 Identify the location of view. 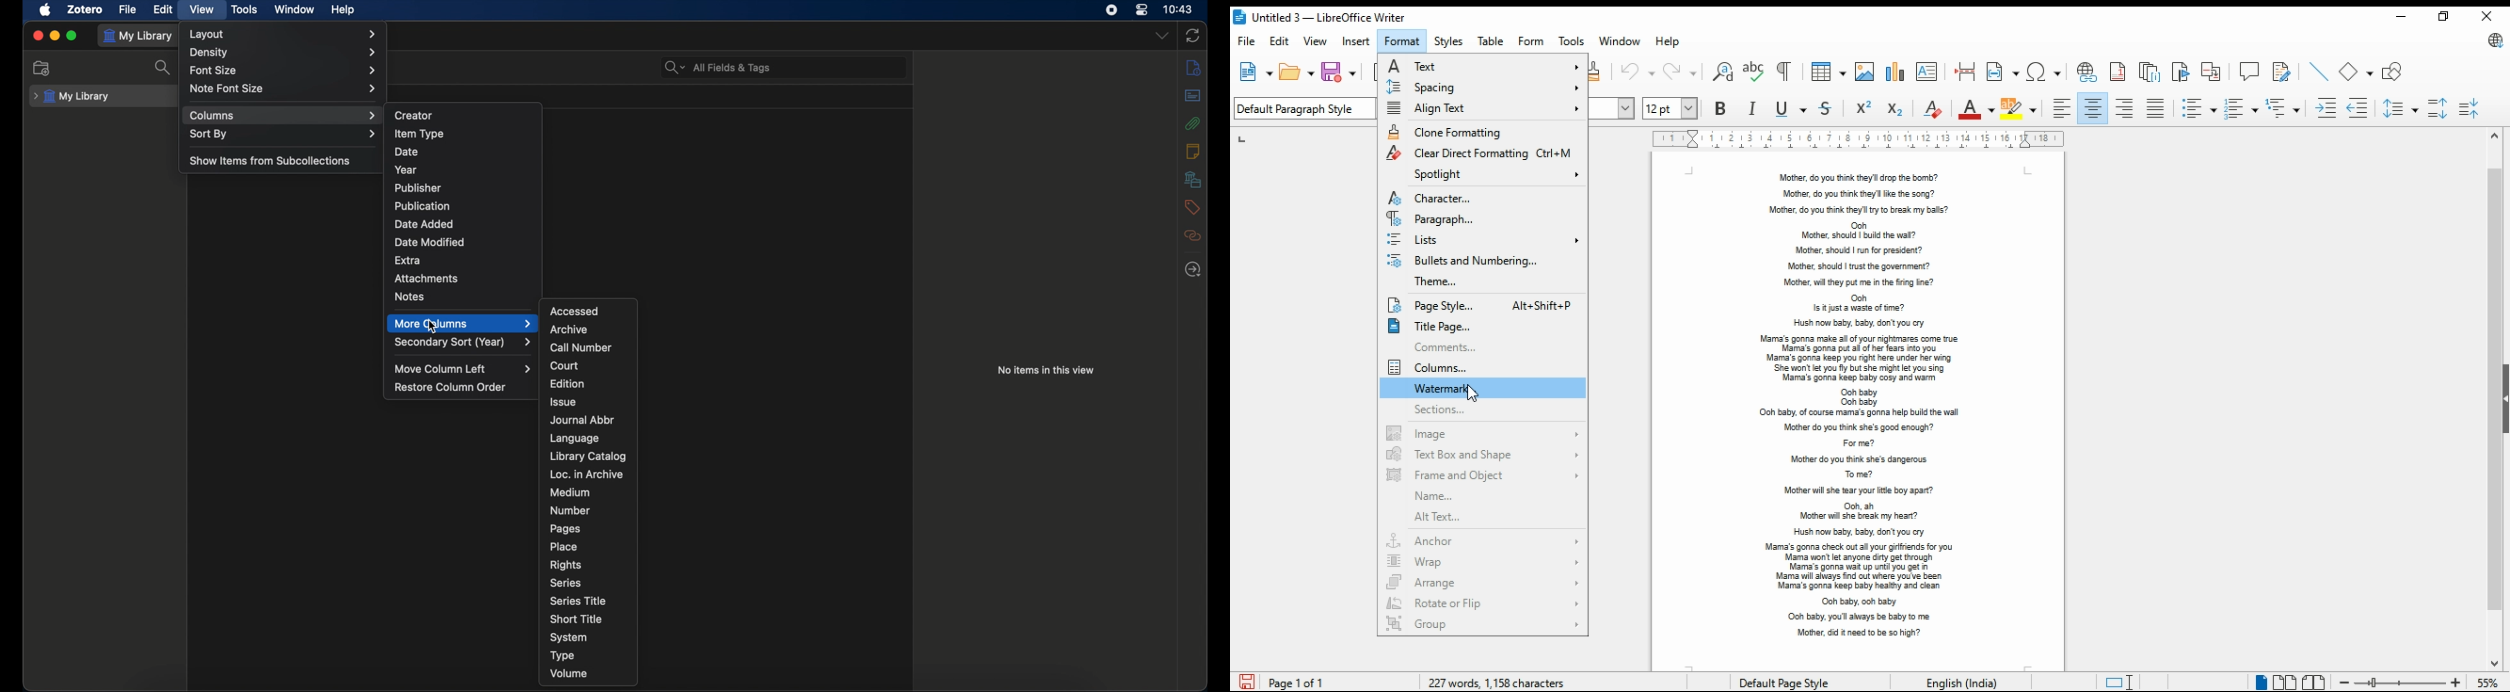
(1318, 42).